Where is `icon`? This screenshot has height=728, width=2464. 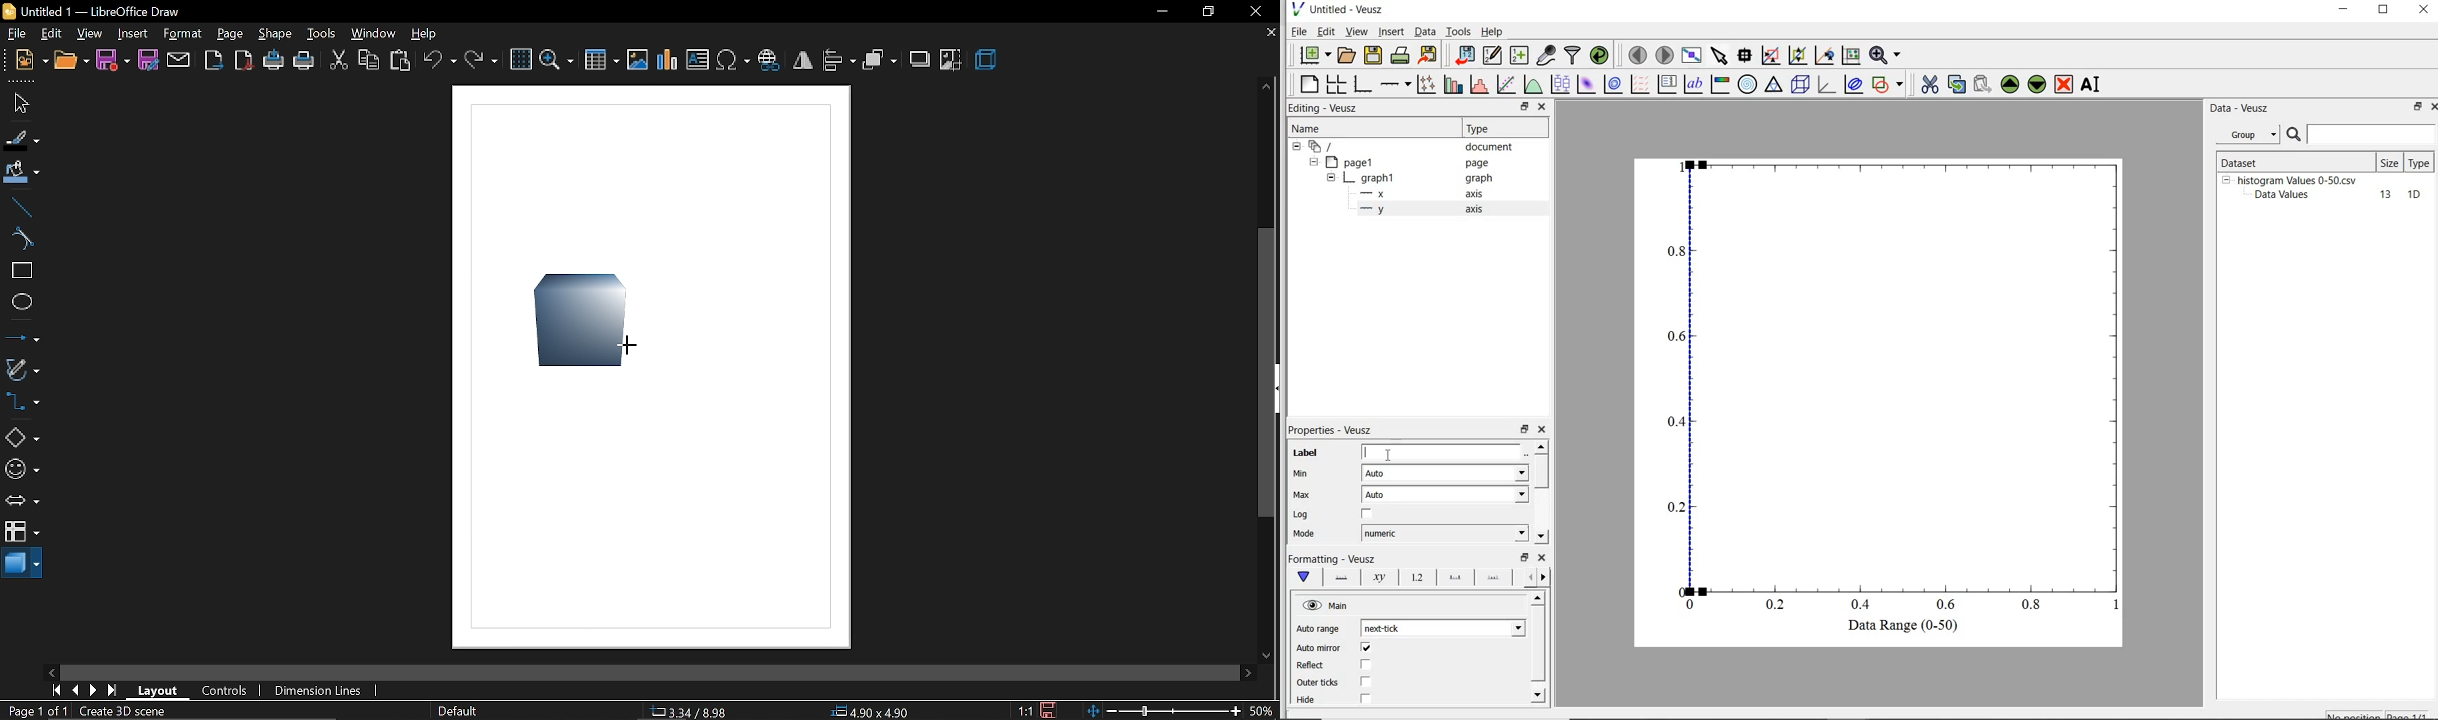 icon is located at coordinates (8, 11).